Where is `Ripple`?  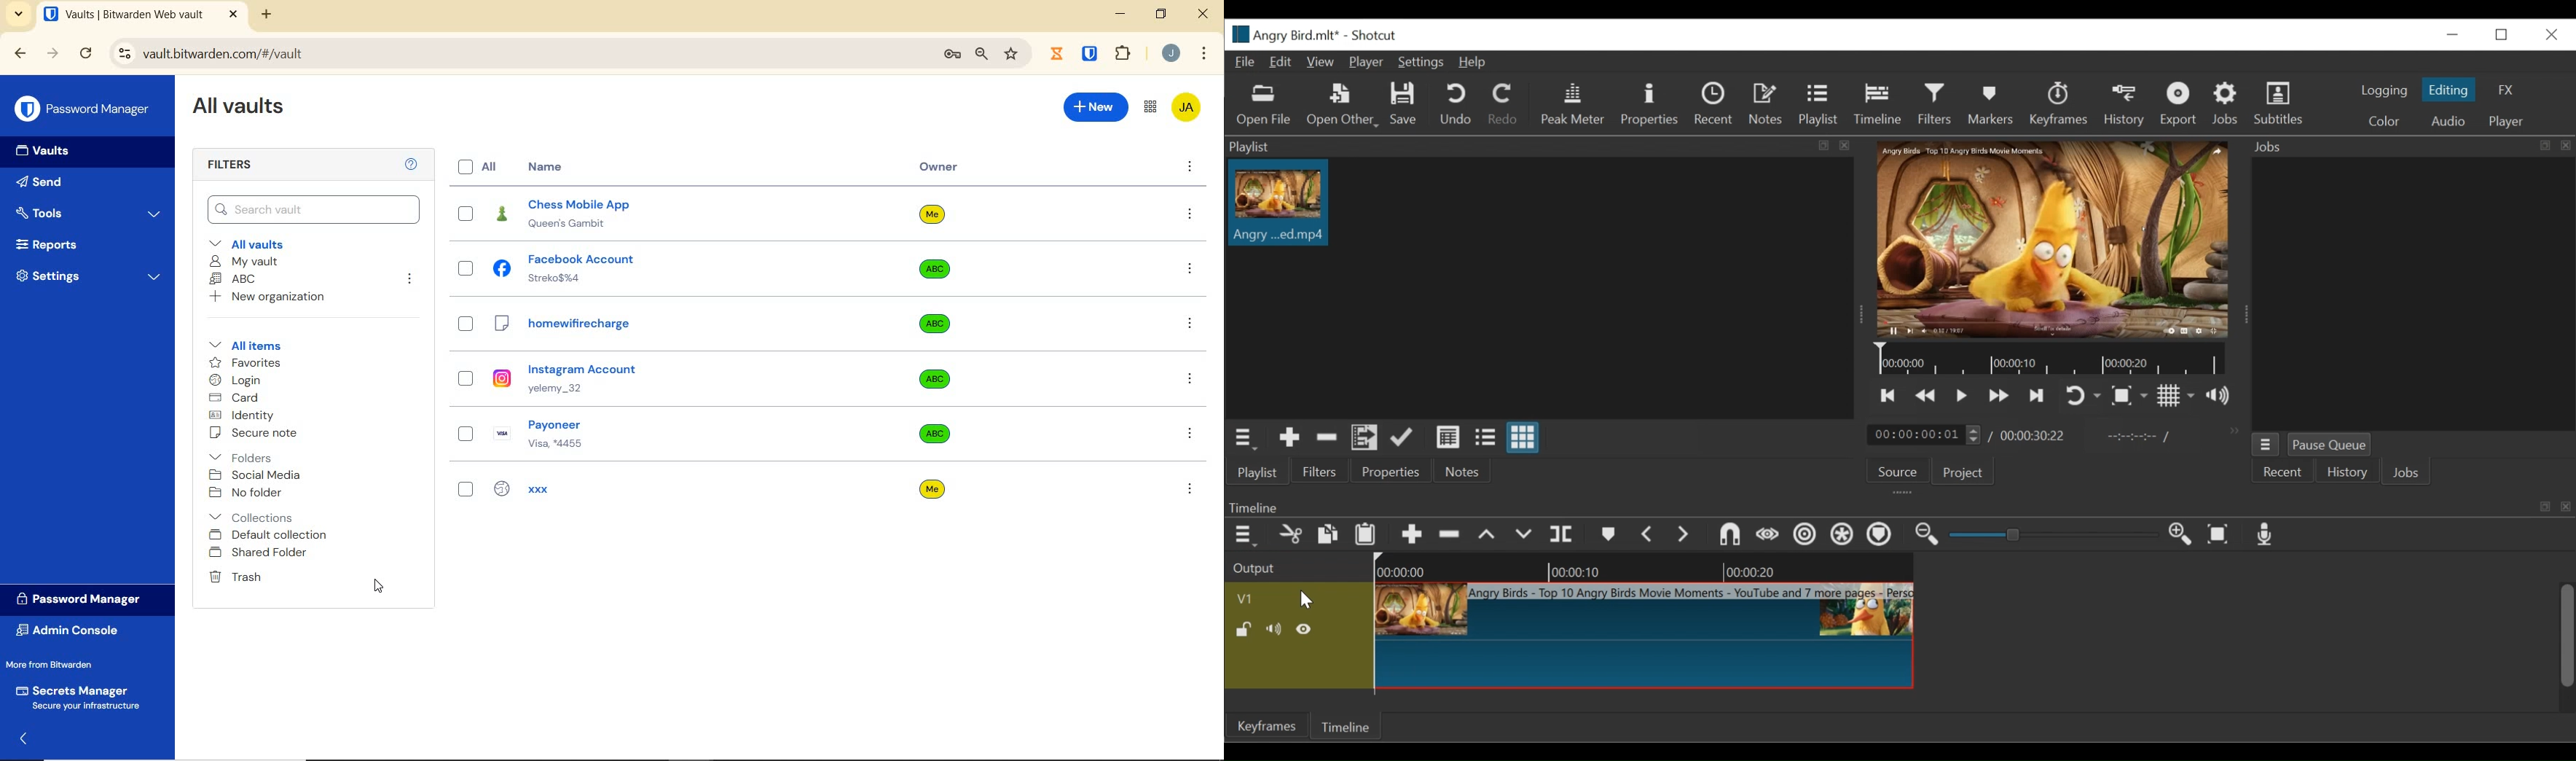
Ripple is located at coordinates (1805, 536).